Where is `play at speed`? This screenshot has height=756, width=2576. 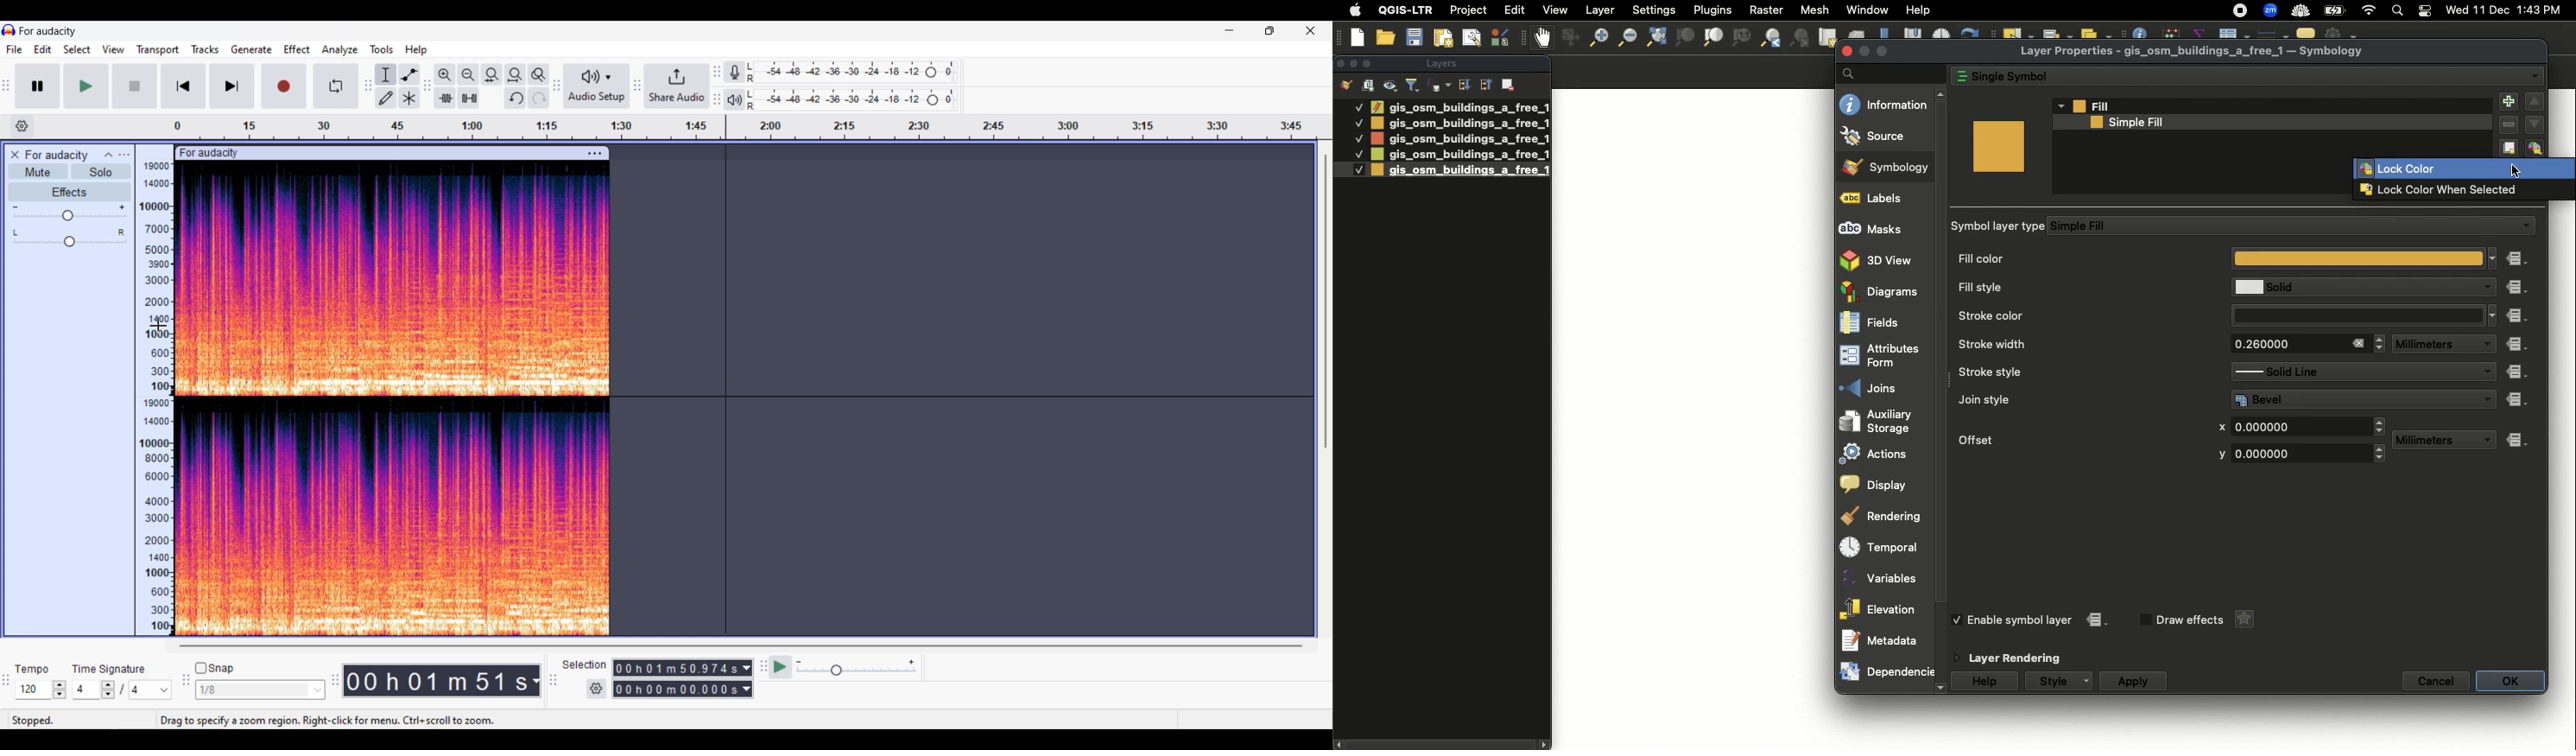 play at speed is located at coordinates (781, 667).